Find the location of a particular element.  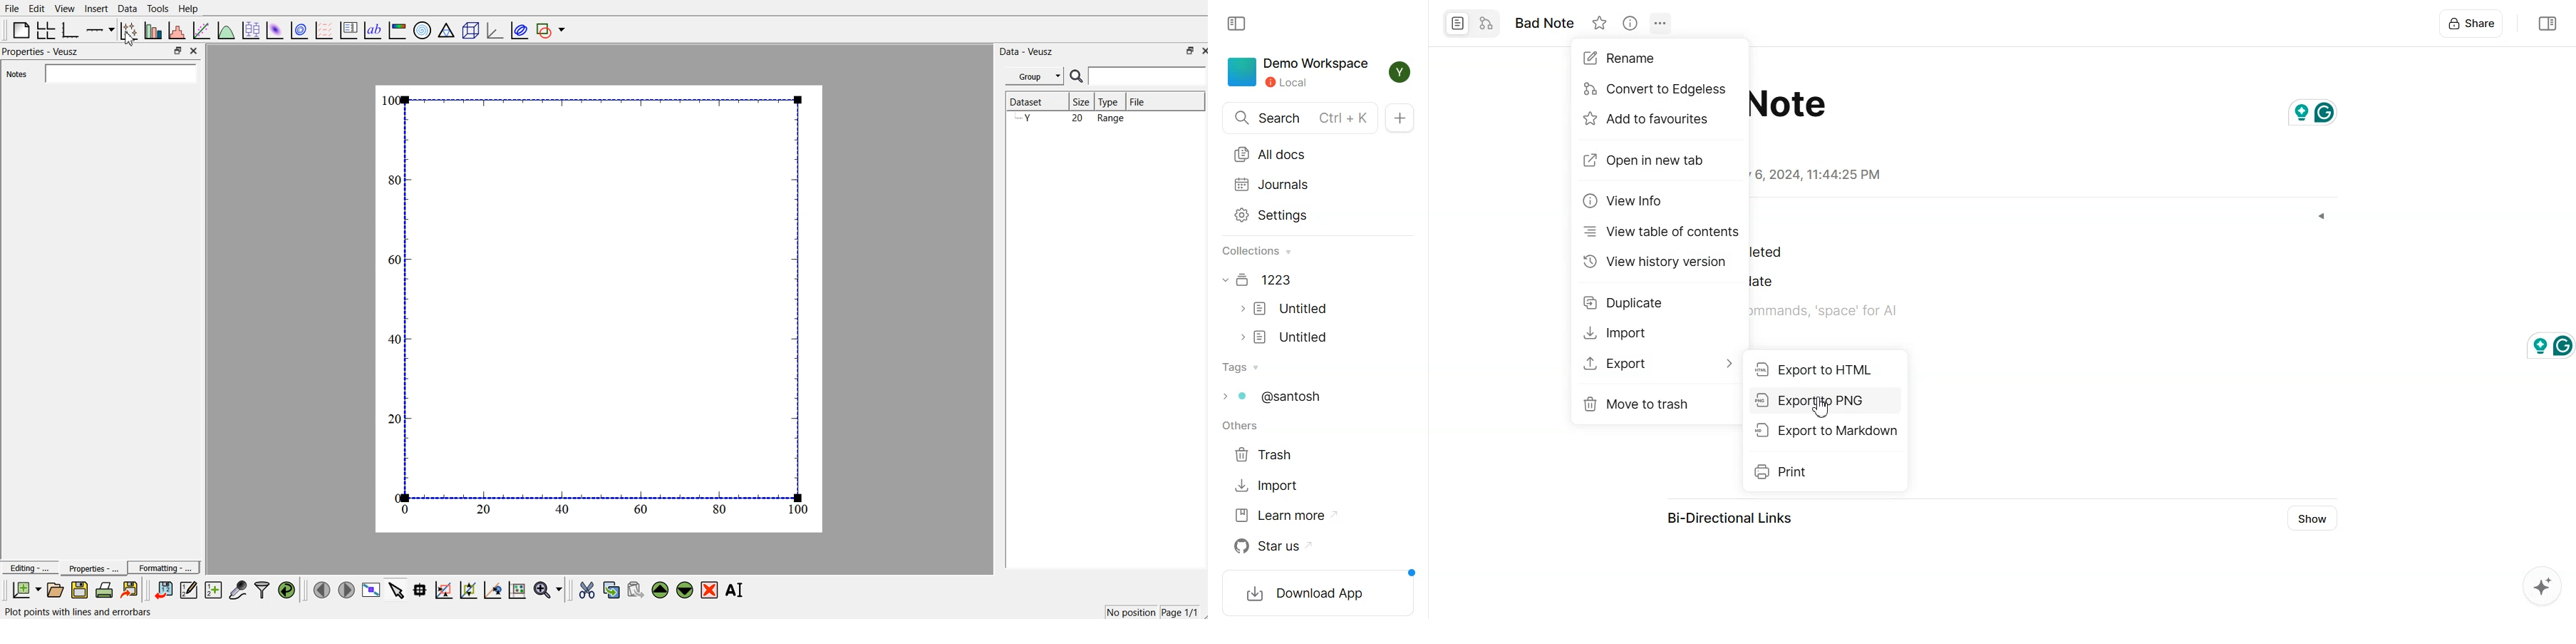

Export to graphics format is located at coordinates (132, 591).